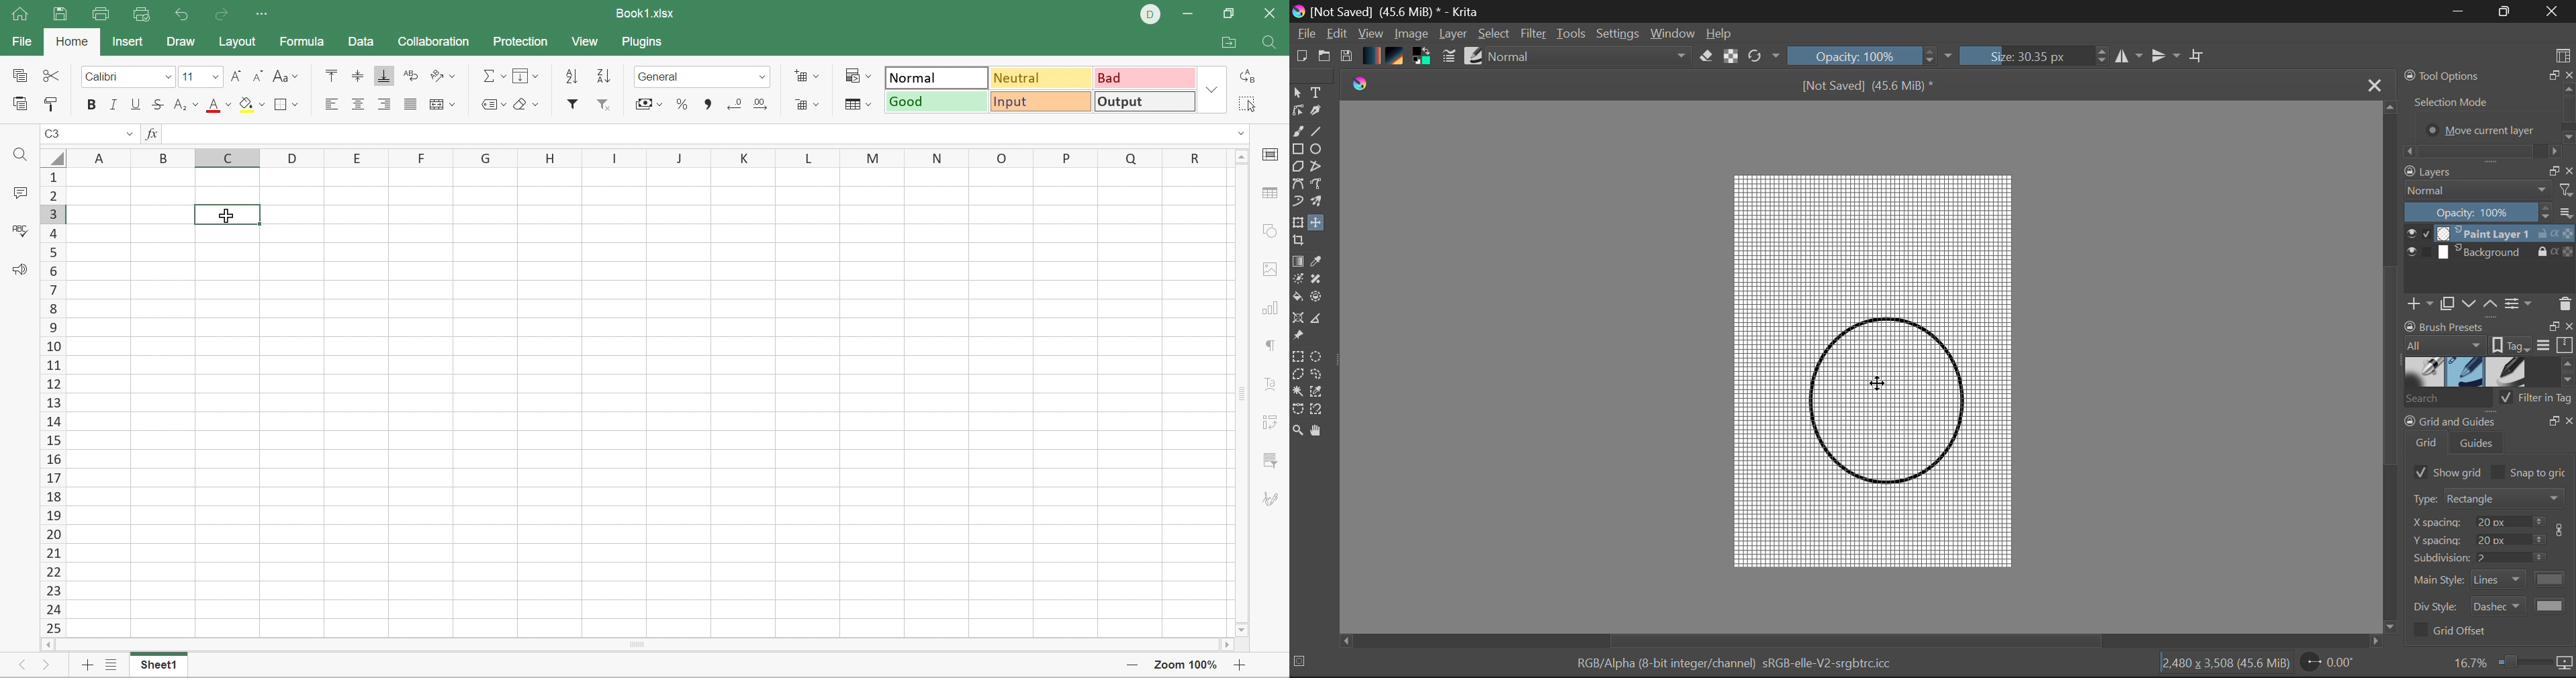 This screenshot has height=700, width=2576. I want to click on Align Left, so click(328, 104).